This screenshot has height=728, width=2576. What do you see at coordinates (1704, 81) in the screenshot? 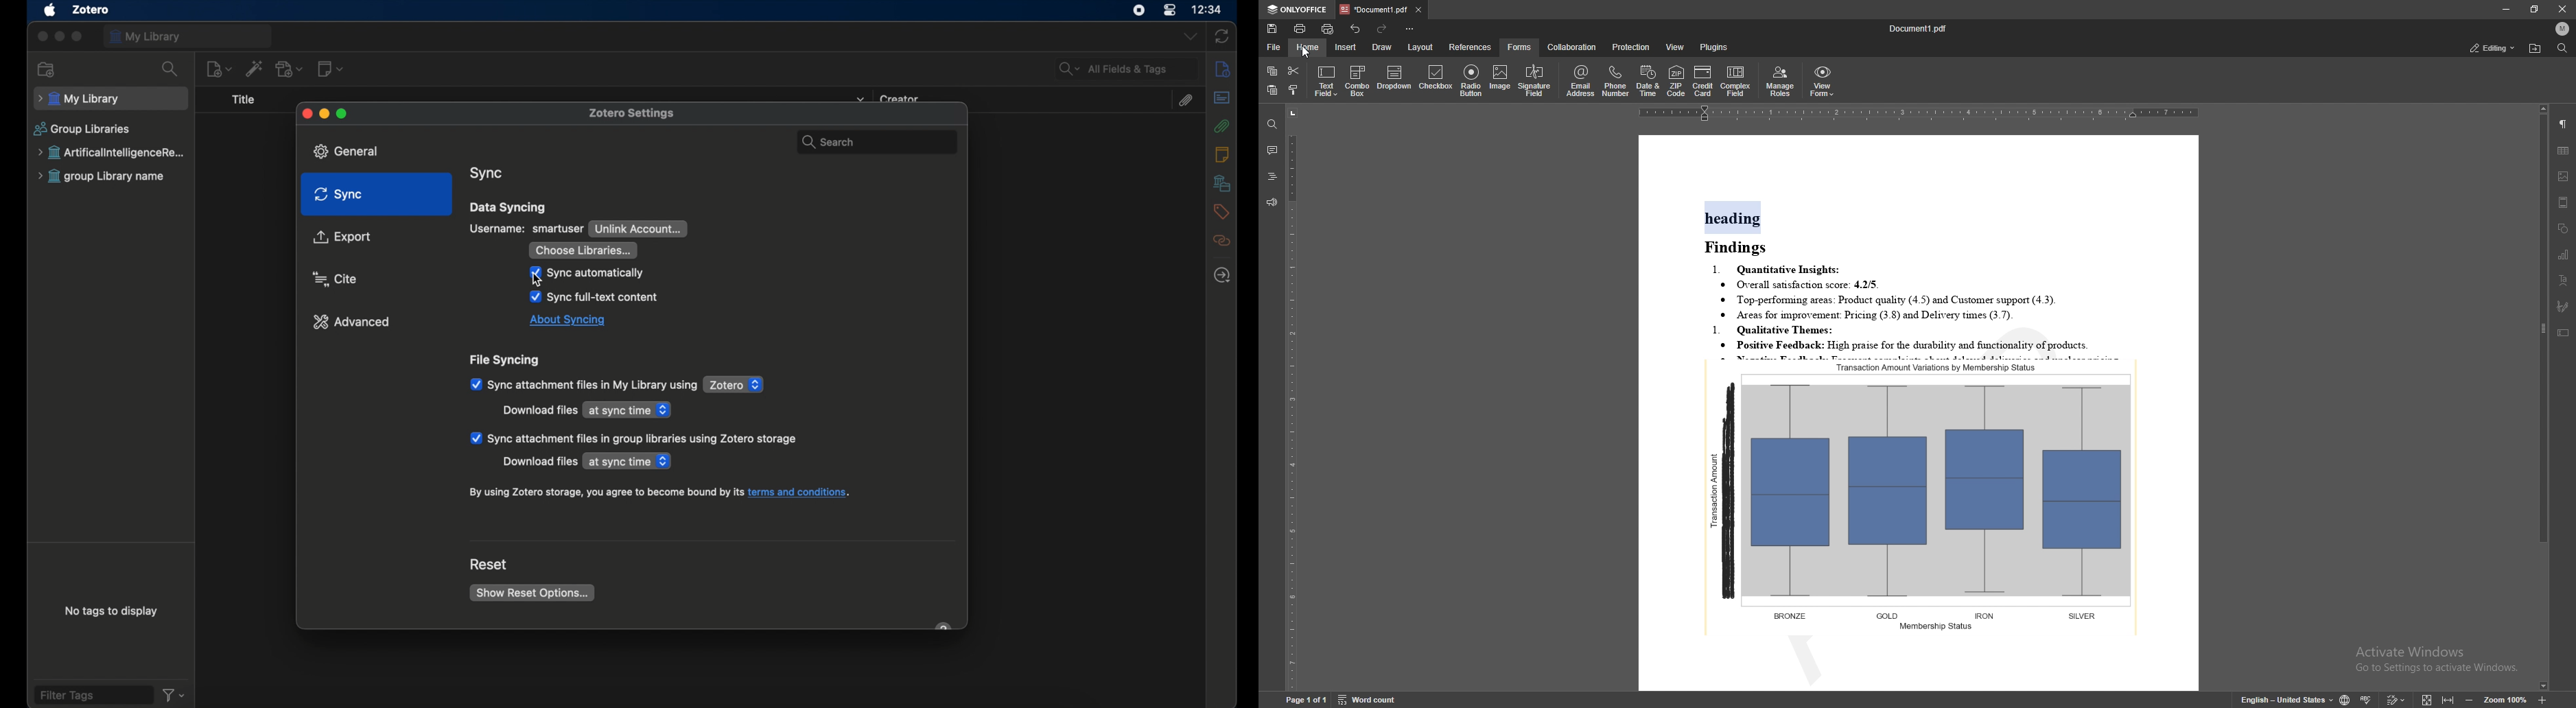
I see `credit card` at bounding box center [1704, 81].